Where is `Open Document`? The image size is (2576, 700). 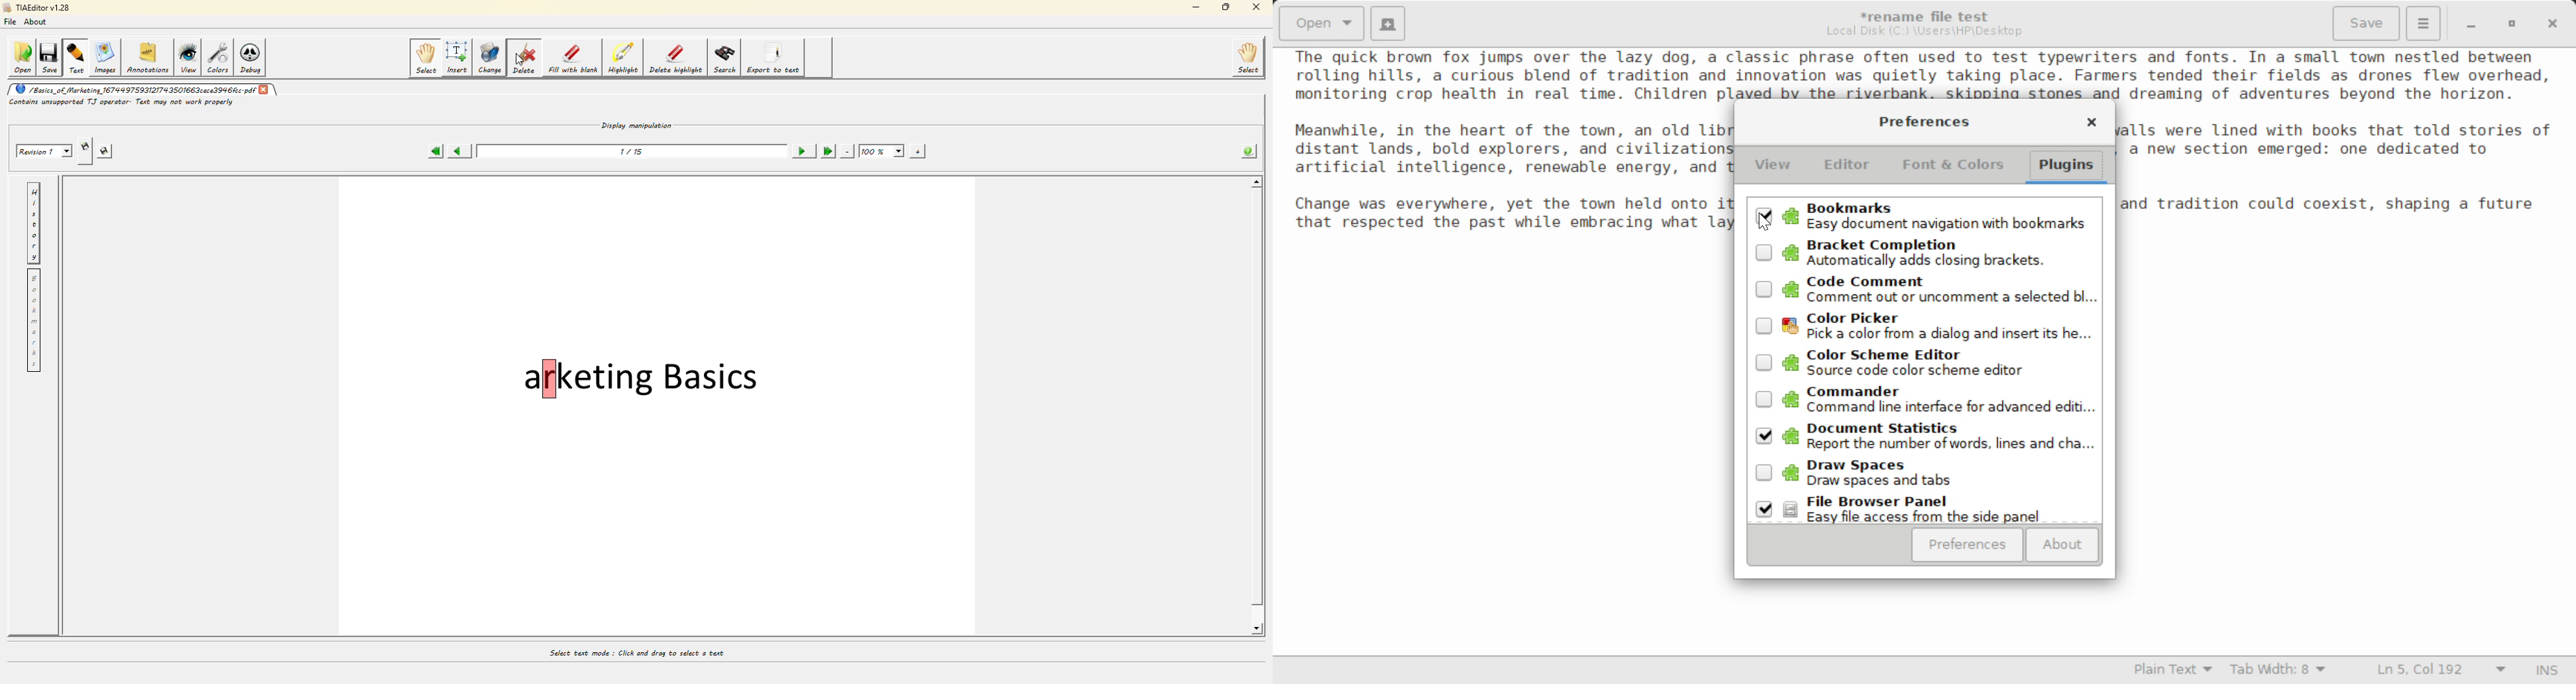 Open Document is located at coordinates (1322, 22).